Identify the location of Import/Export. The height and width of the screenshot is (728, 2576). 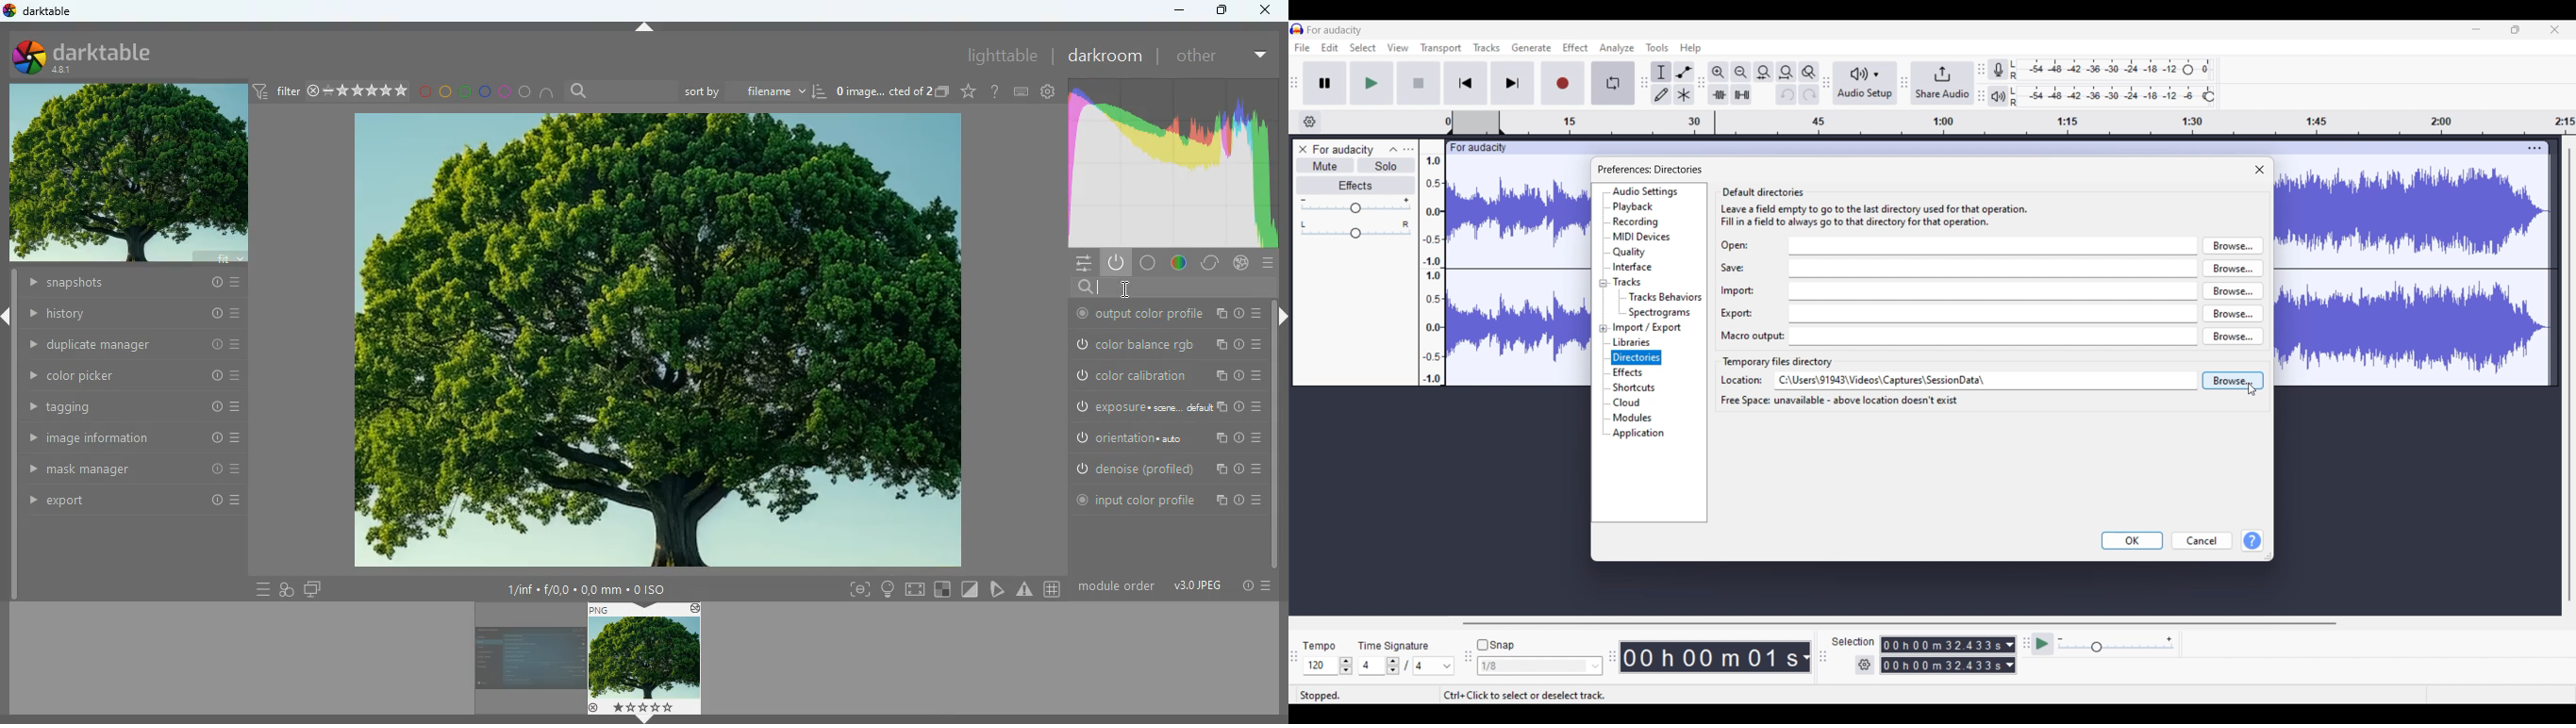
(1649, 327).